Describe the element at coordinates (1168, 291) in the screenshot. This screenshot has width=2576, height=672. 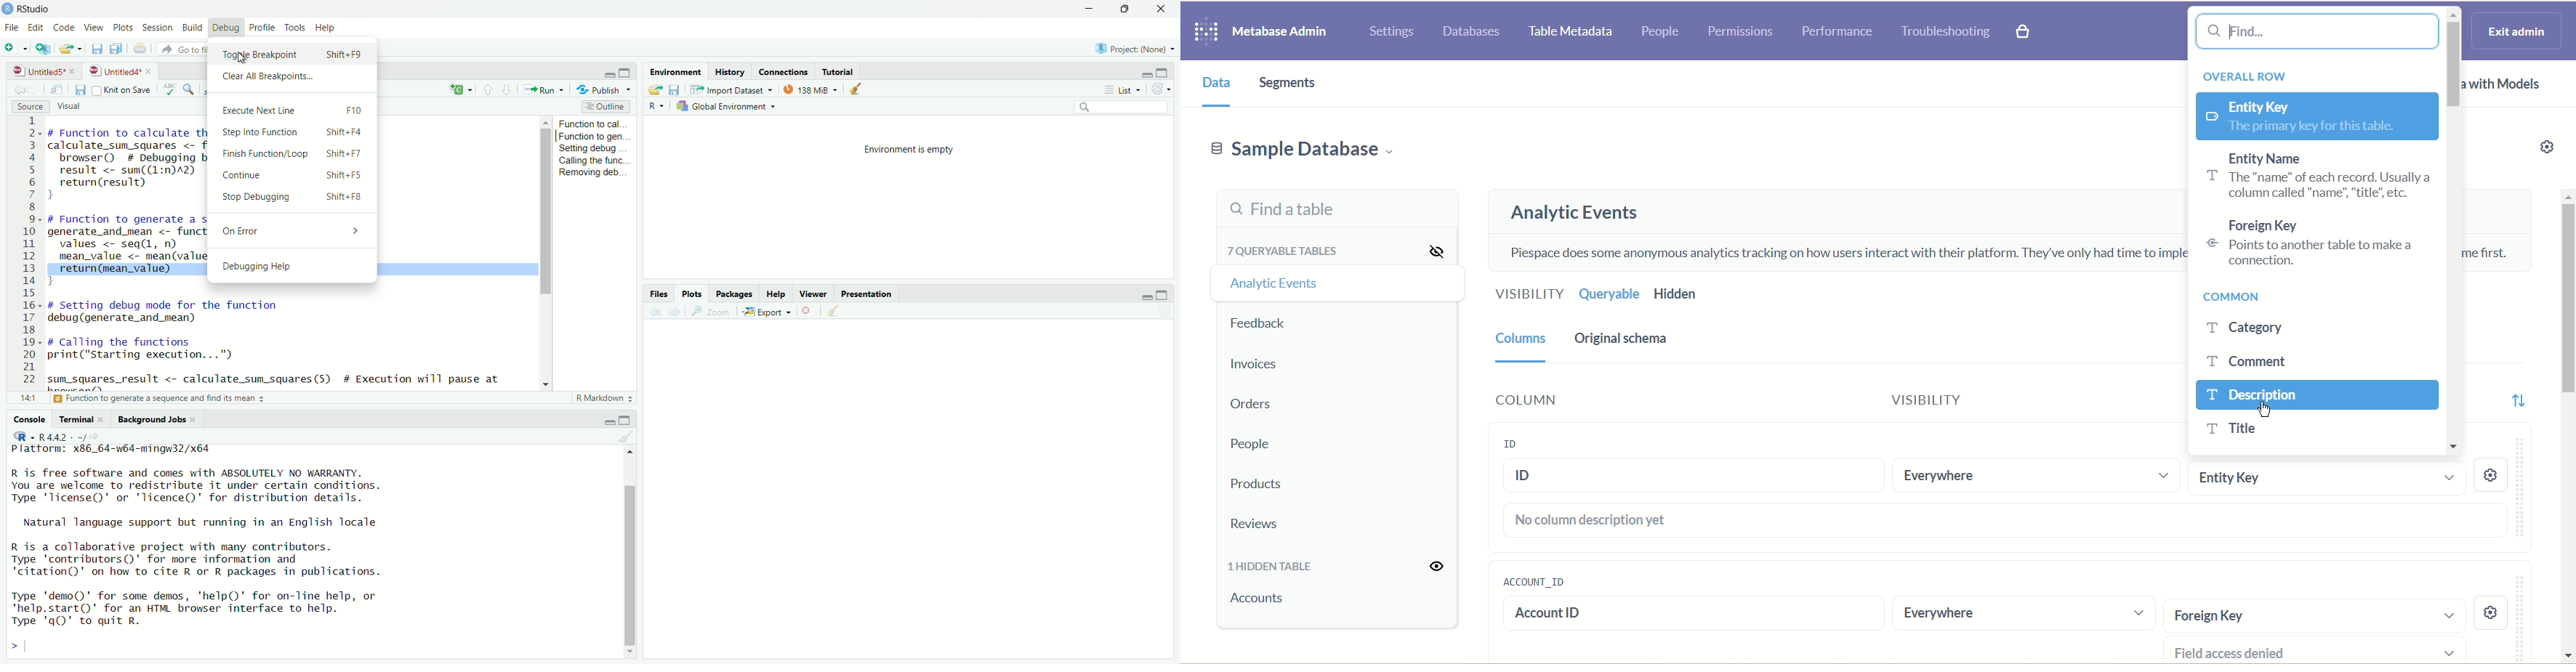
I see `maximize` at that location.